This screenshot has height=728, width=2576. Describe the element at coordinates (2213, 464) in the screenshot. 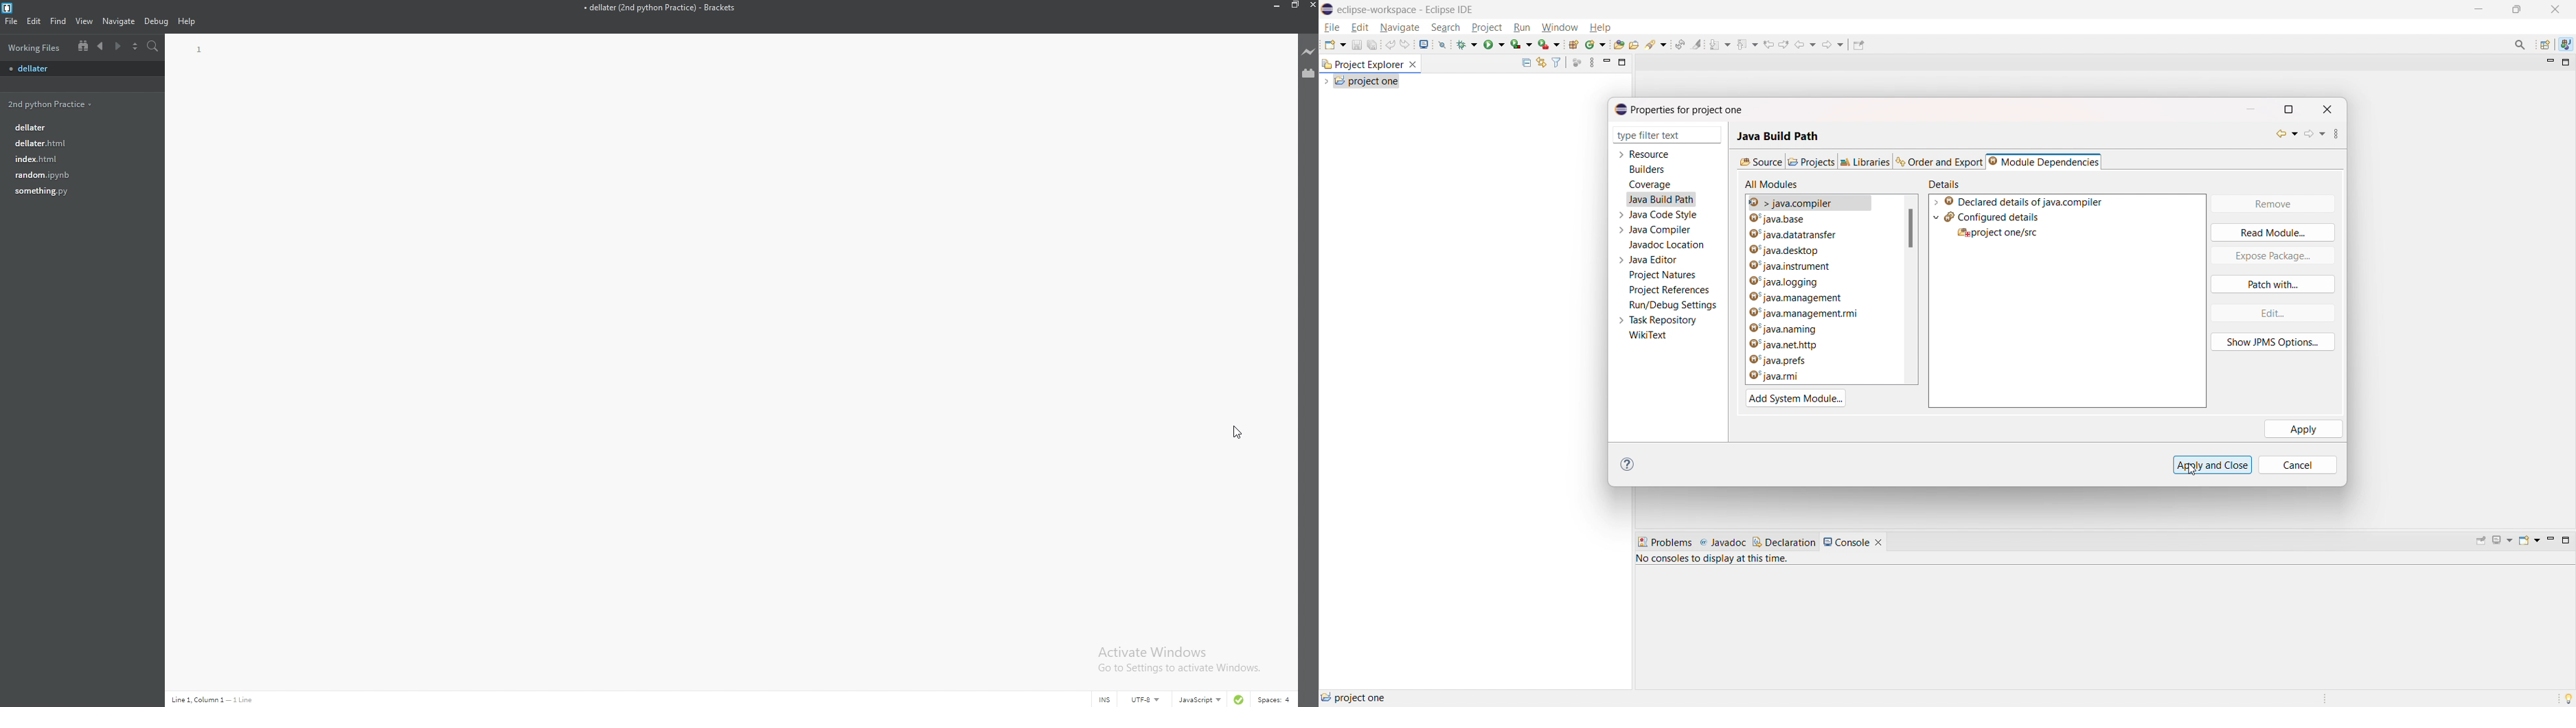

I see `apply and close` at that location.